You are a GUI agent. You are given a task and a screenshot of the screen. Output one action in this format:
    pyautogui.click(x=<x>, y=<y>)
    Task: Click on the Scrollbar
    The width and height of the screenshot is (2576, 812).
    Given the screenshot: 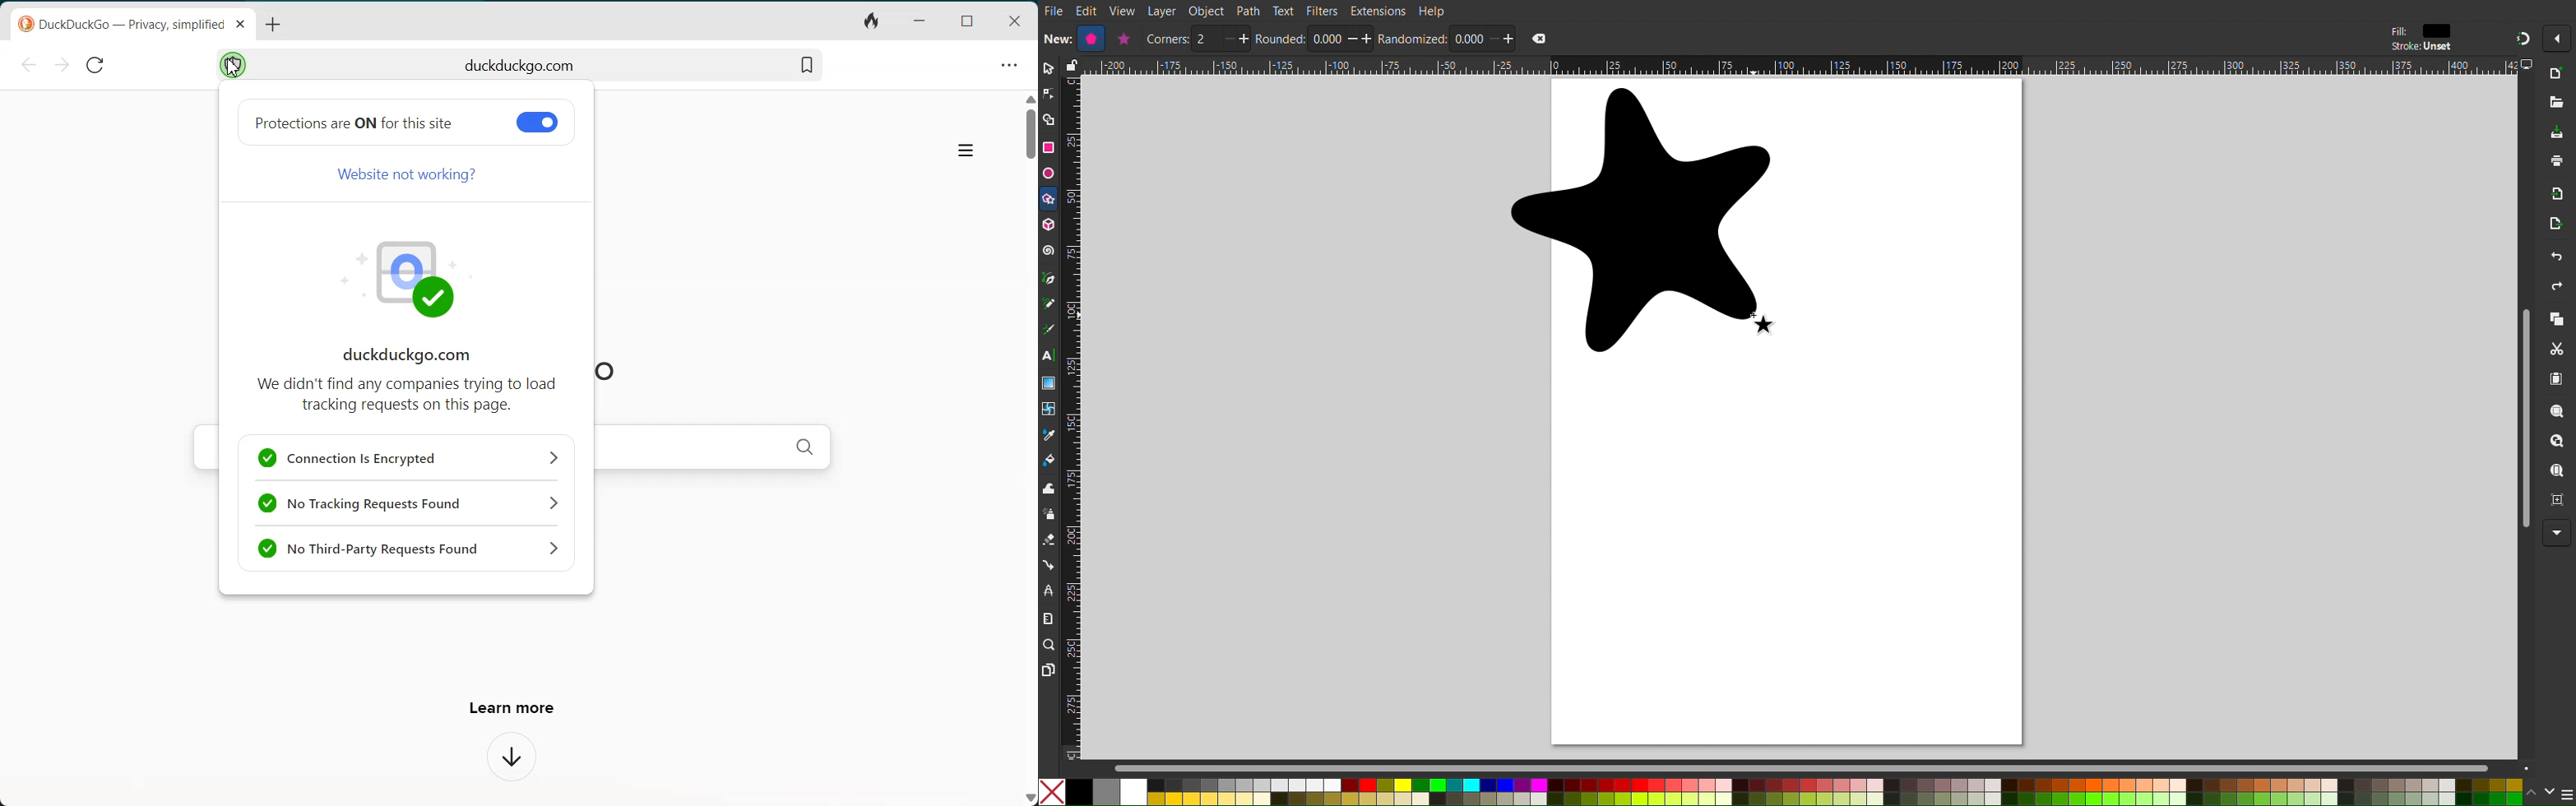 What is the action you would take?
    pyautogui.click(x=1824, y=768)
    